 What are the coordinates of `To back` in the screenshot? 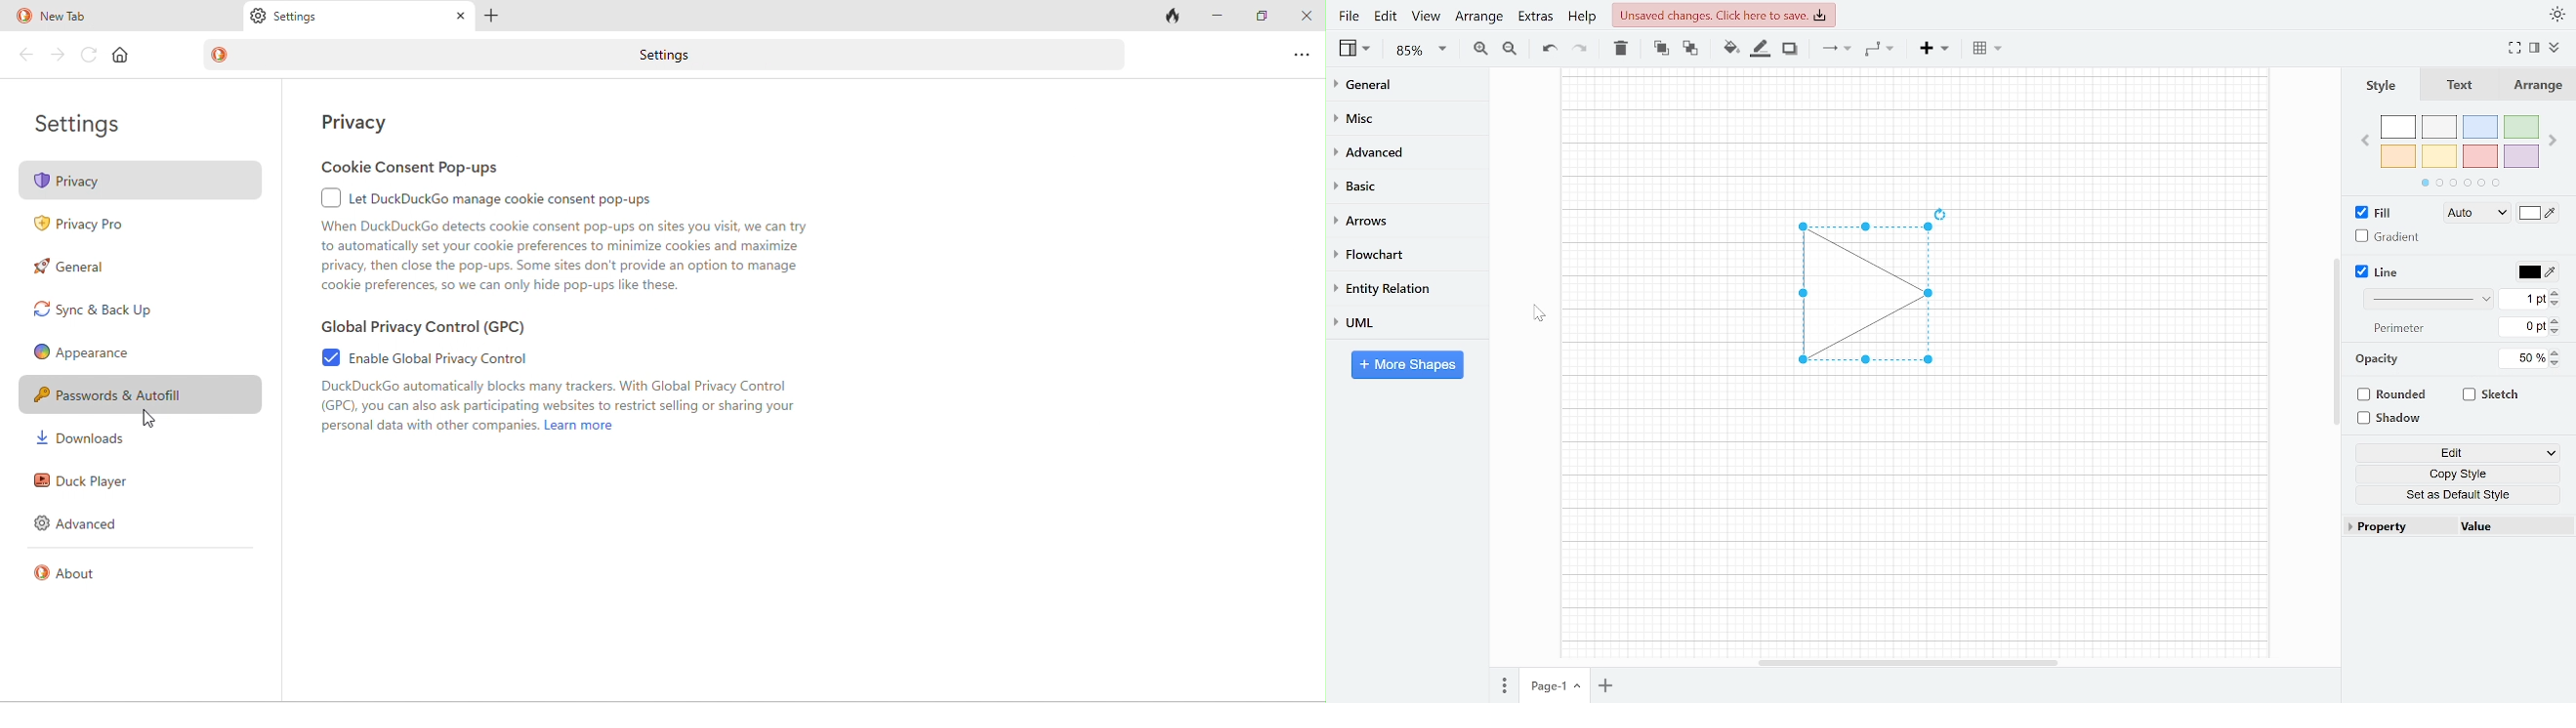 It's located at (1688, 47).